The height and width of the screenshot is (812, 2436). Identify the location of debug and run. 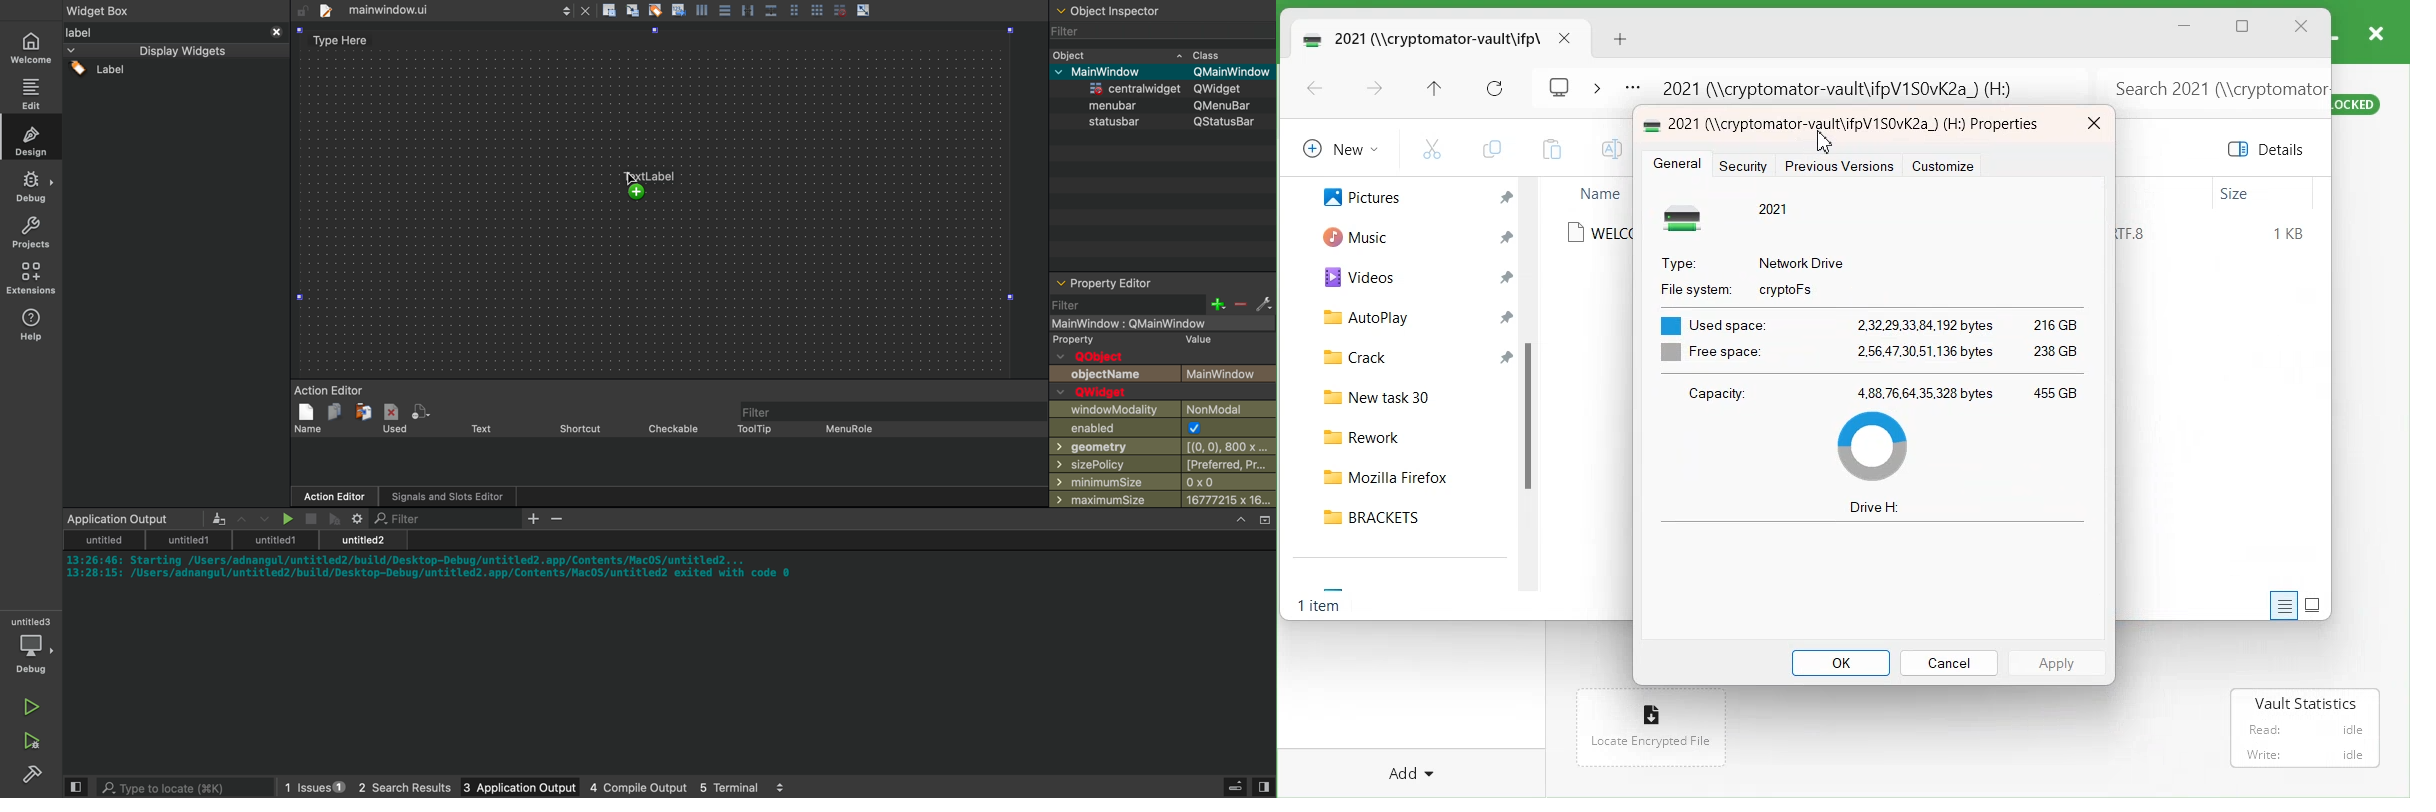
(31, 740).